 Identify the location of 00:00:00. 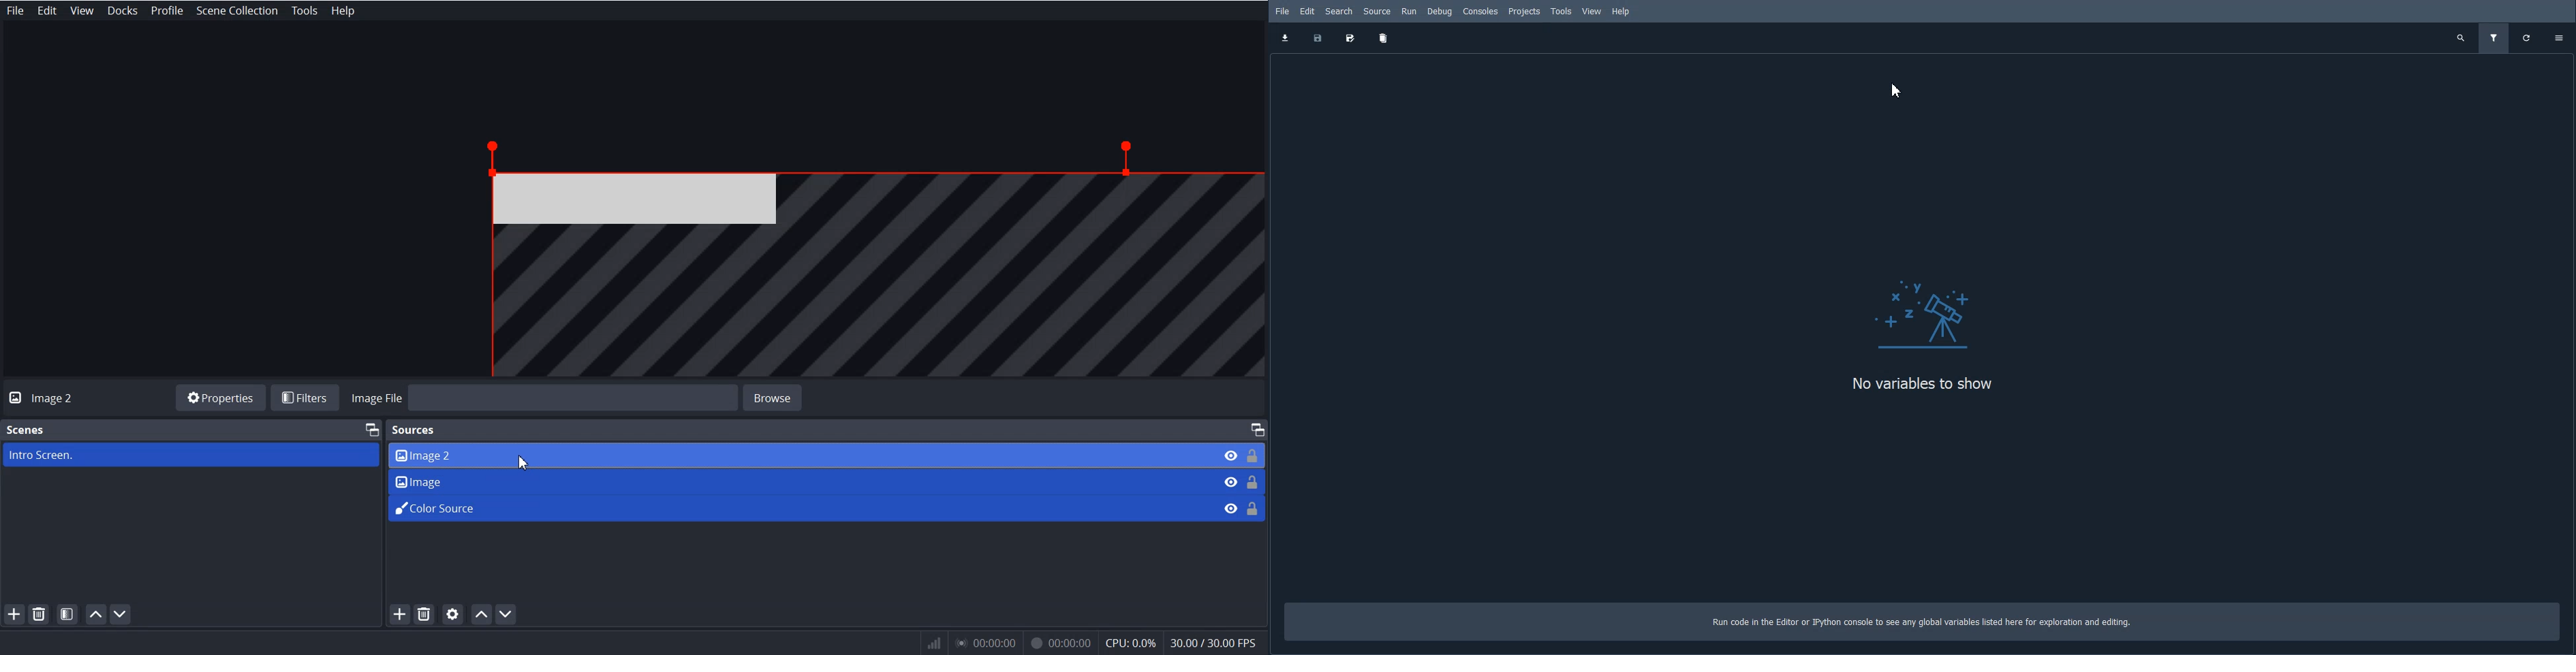
(986, 643).